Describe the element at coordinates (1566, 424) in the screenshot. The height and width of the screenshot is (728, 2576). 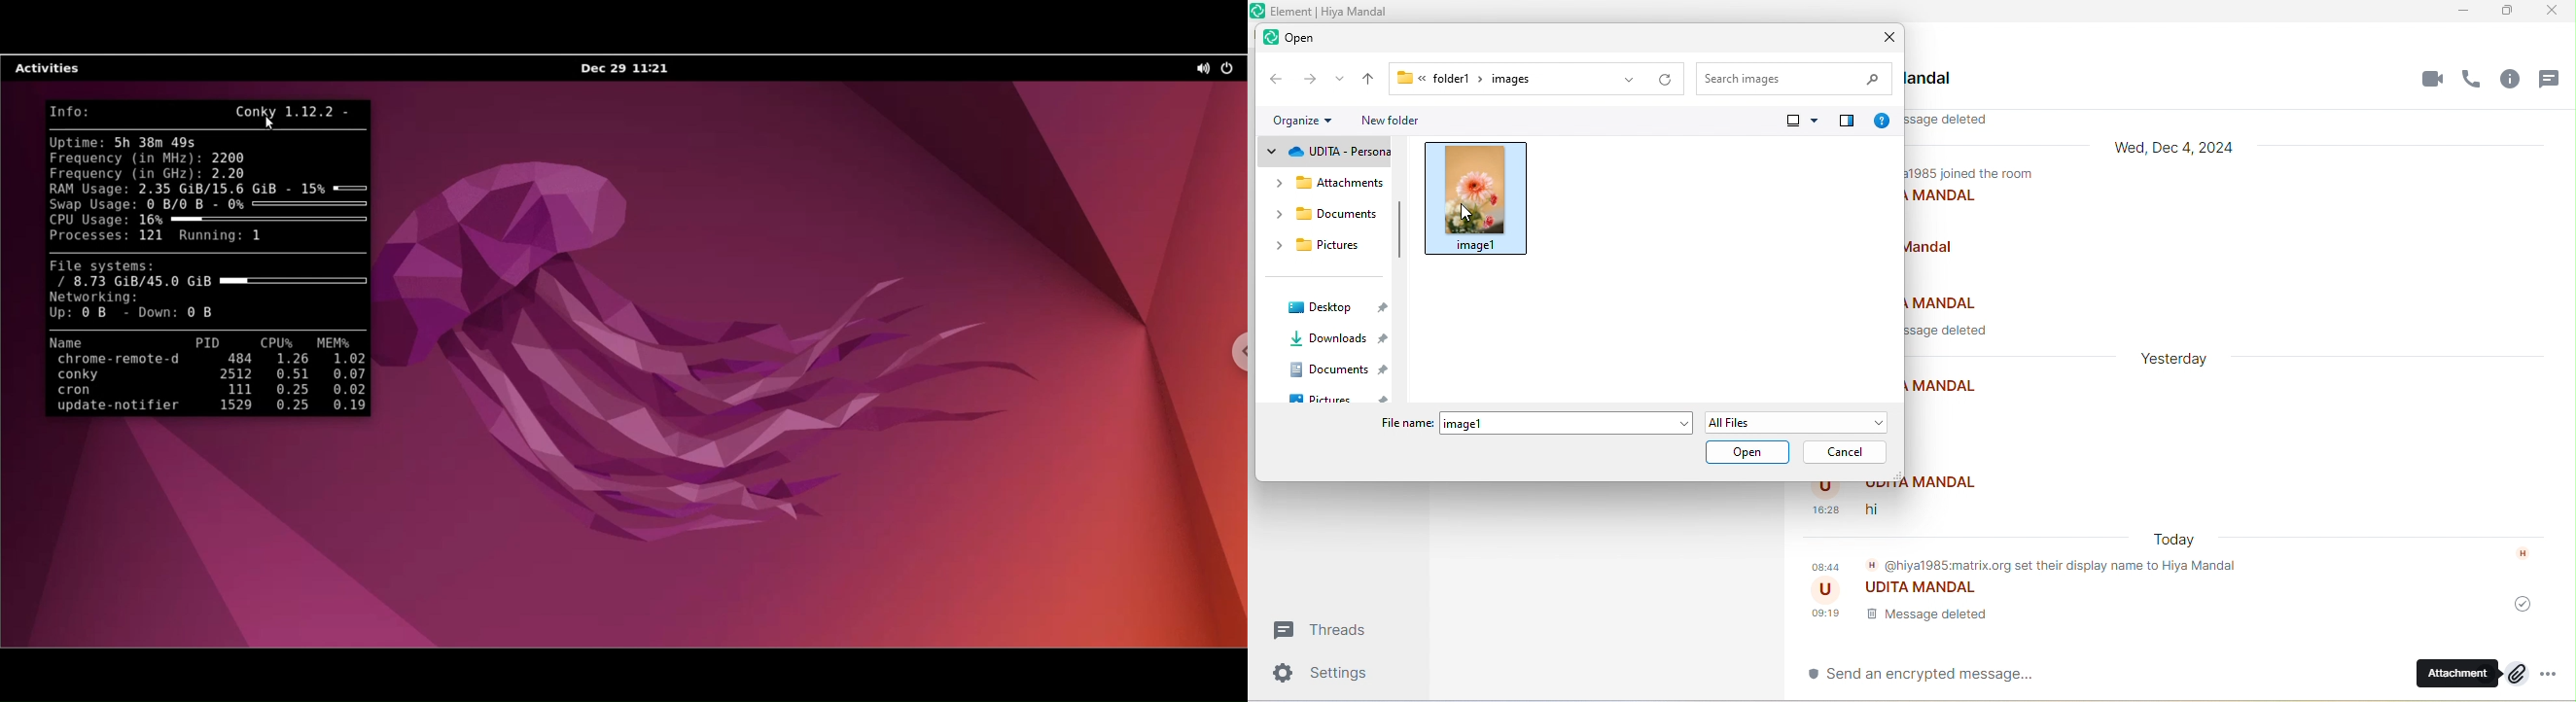
I see `file name` at that location.